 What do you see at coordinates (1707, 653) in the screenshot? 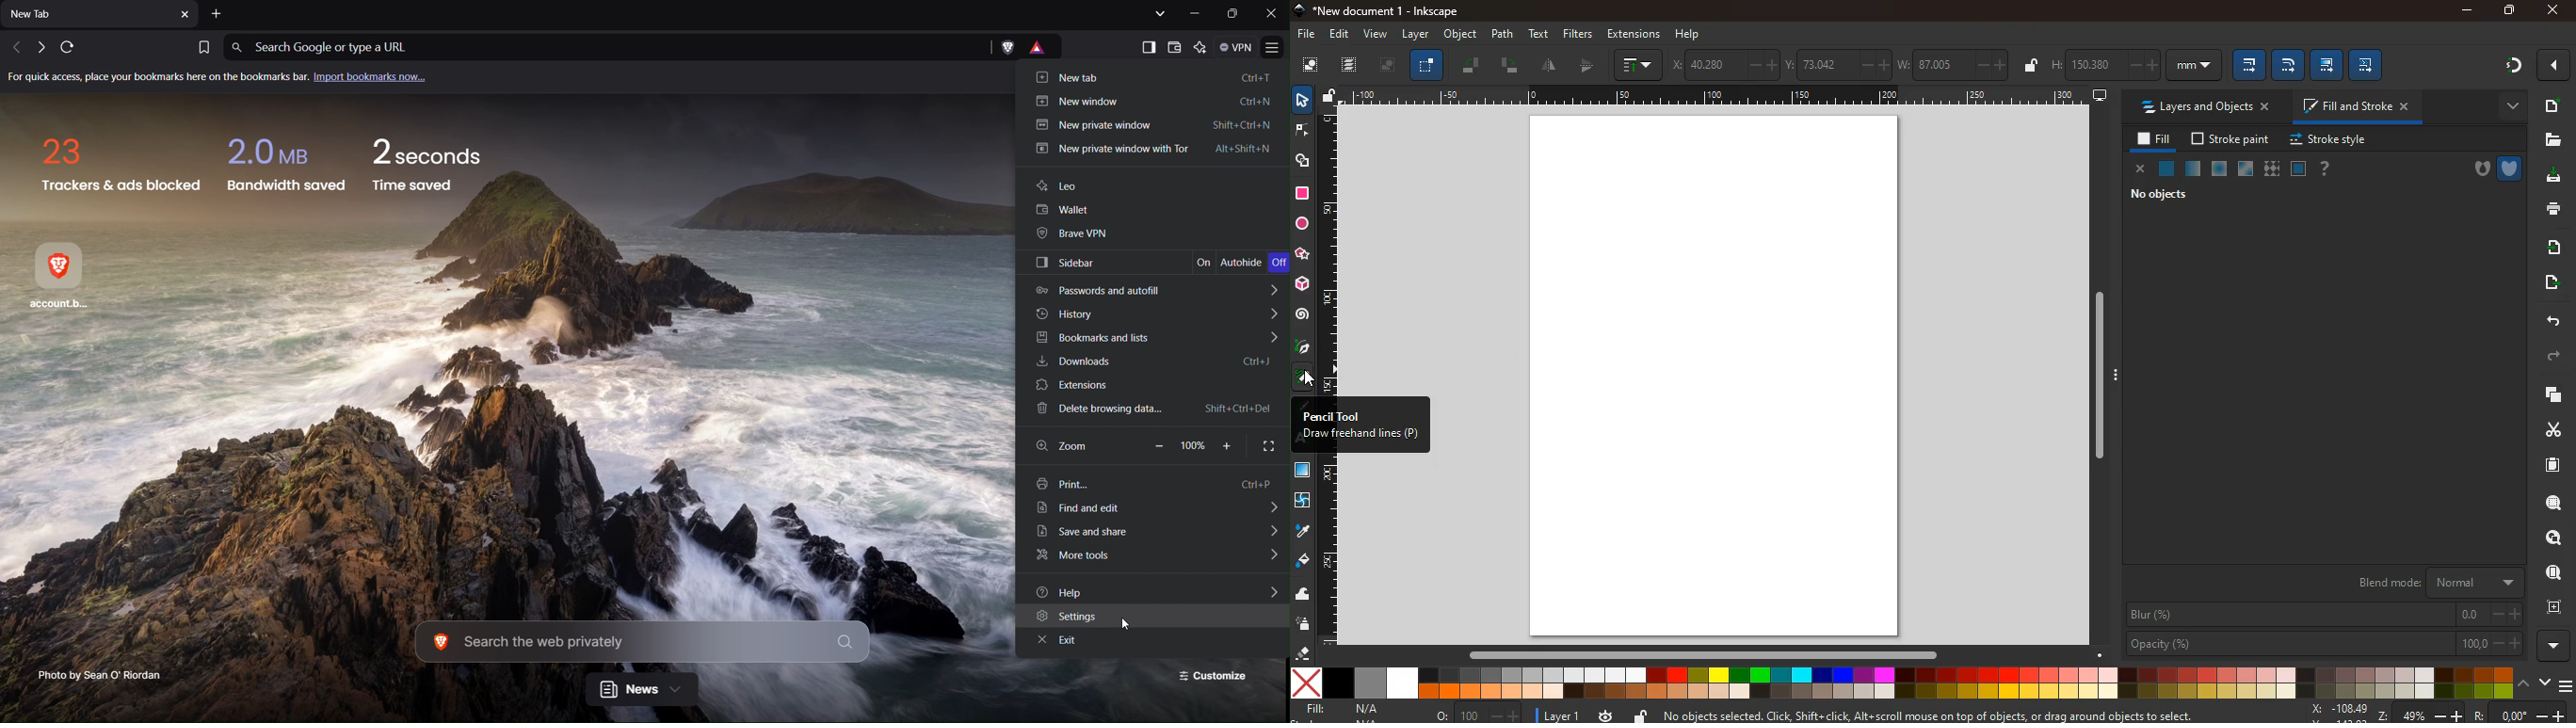
I see `horizontal slider` at bounding box center [1707, 653].